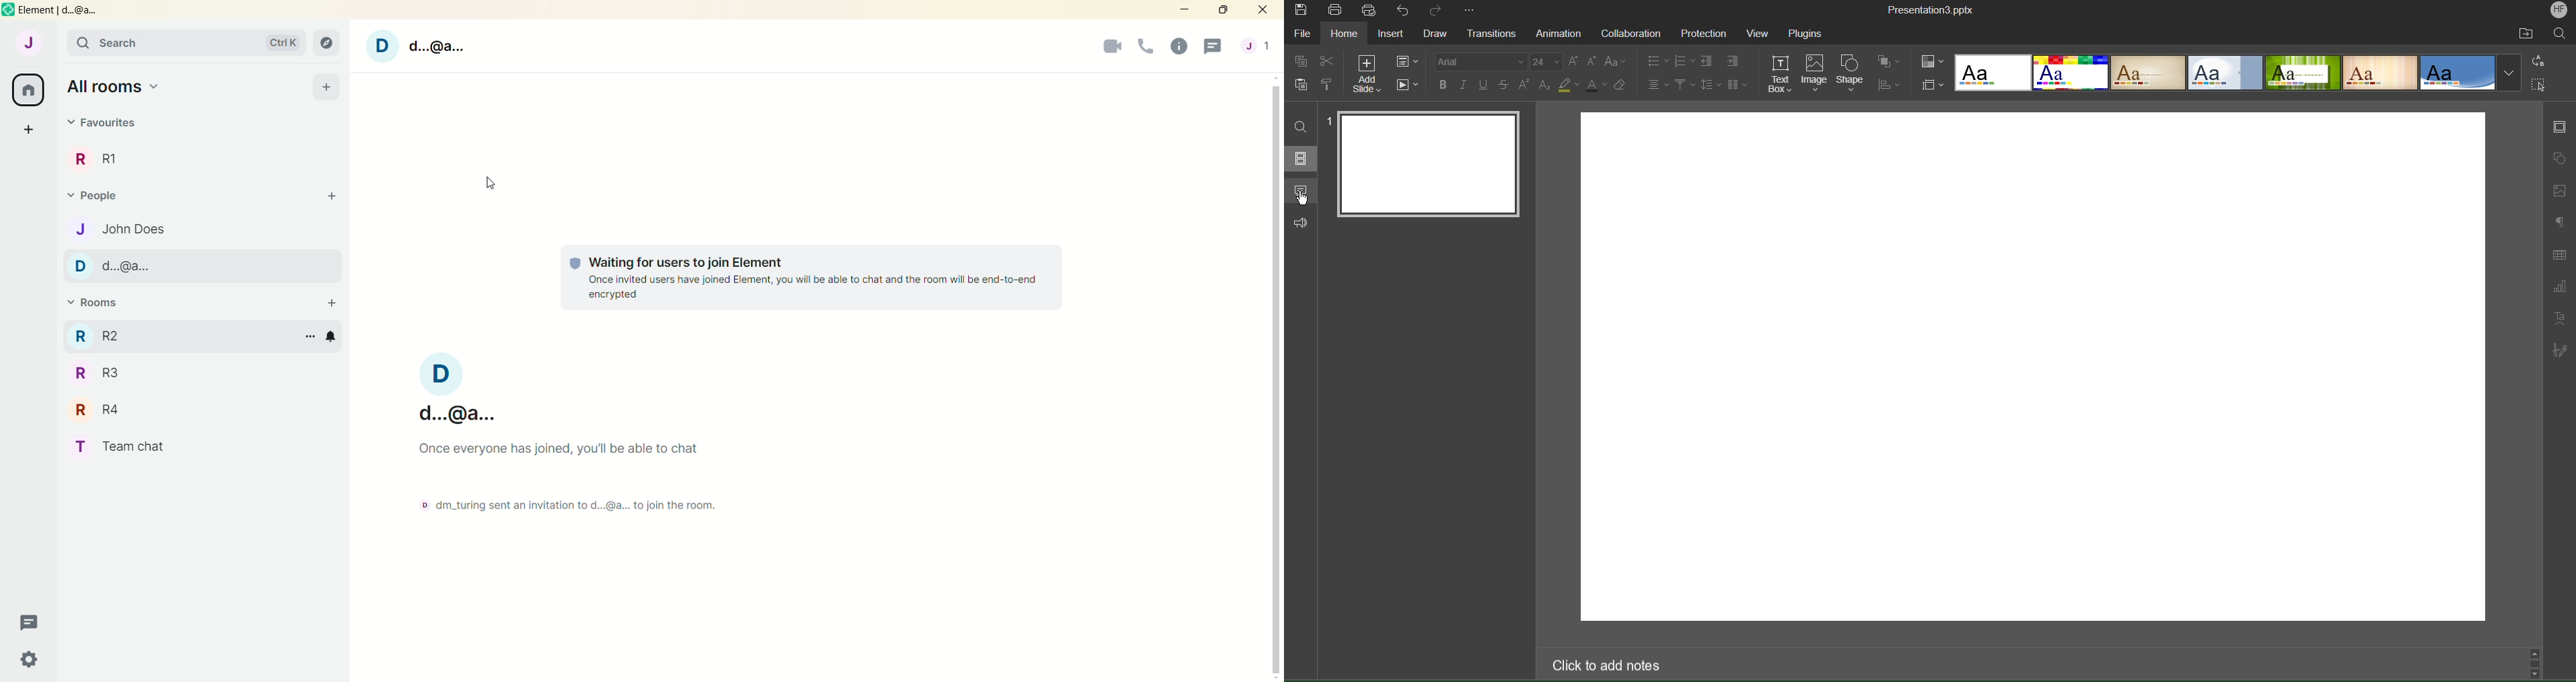 The width and height of the screenshot is (2576, 700). What do you see at coordinates (2559, 352) in the screenshot?
I see `Signature` at bounding box center [2559, 352].